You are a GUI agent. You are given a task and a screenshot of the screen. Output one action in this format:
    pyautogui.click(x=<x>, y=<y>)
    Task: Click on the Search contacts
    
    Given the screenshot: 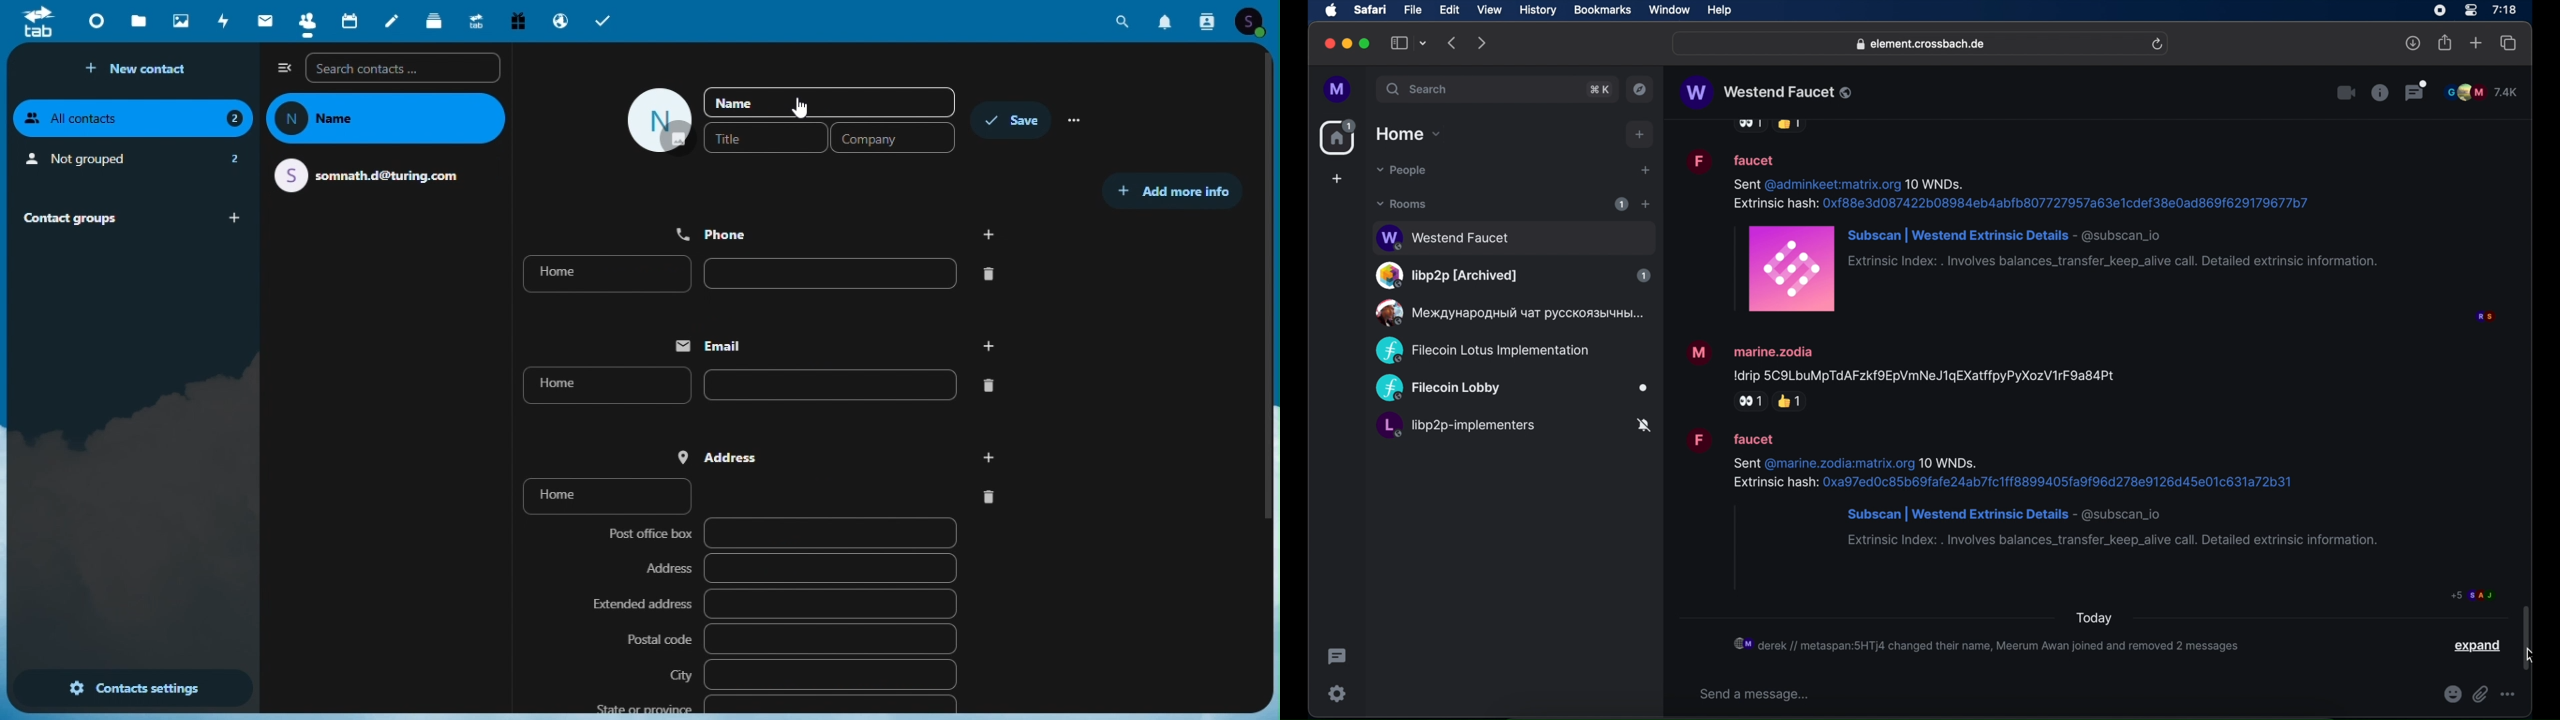 What is the action you would take?
    pyautogui.click(x=404, y=68)
    